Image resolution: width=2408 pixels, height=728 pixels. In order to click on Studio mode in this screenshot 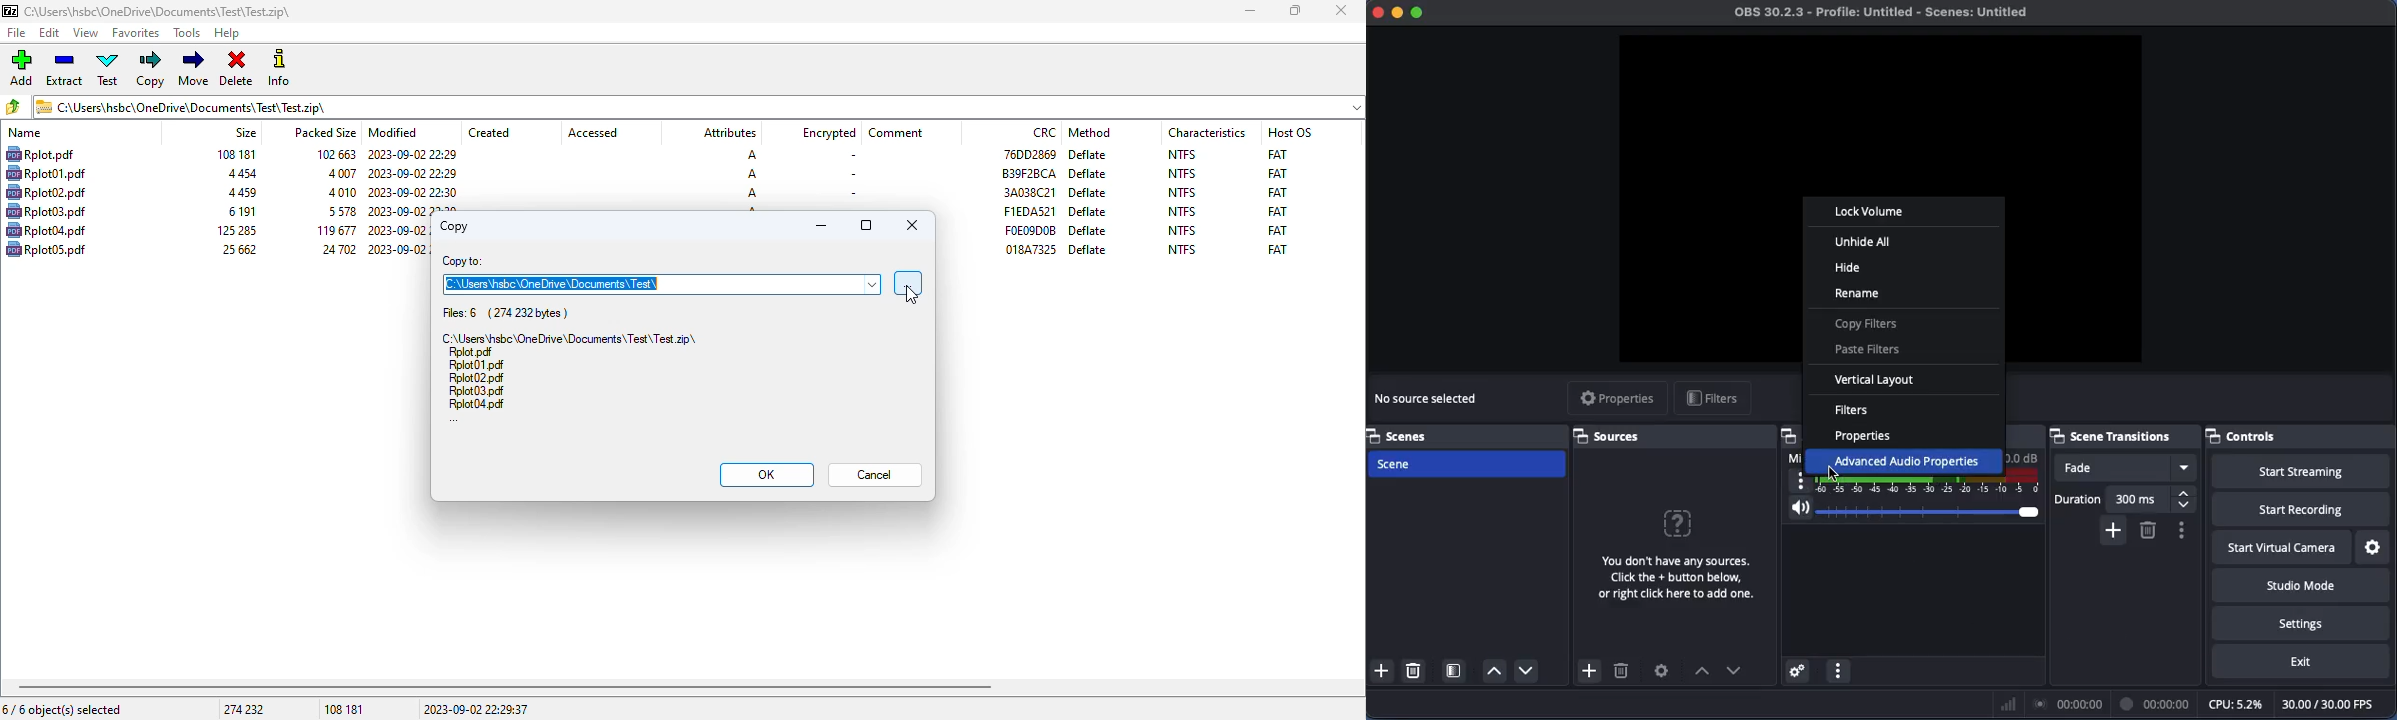, I will do `click(2298, 585)`.